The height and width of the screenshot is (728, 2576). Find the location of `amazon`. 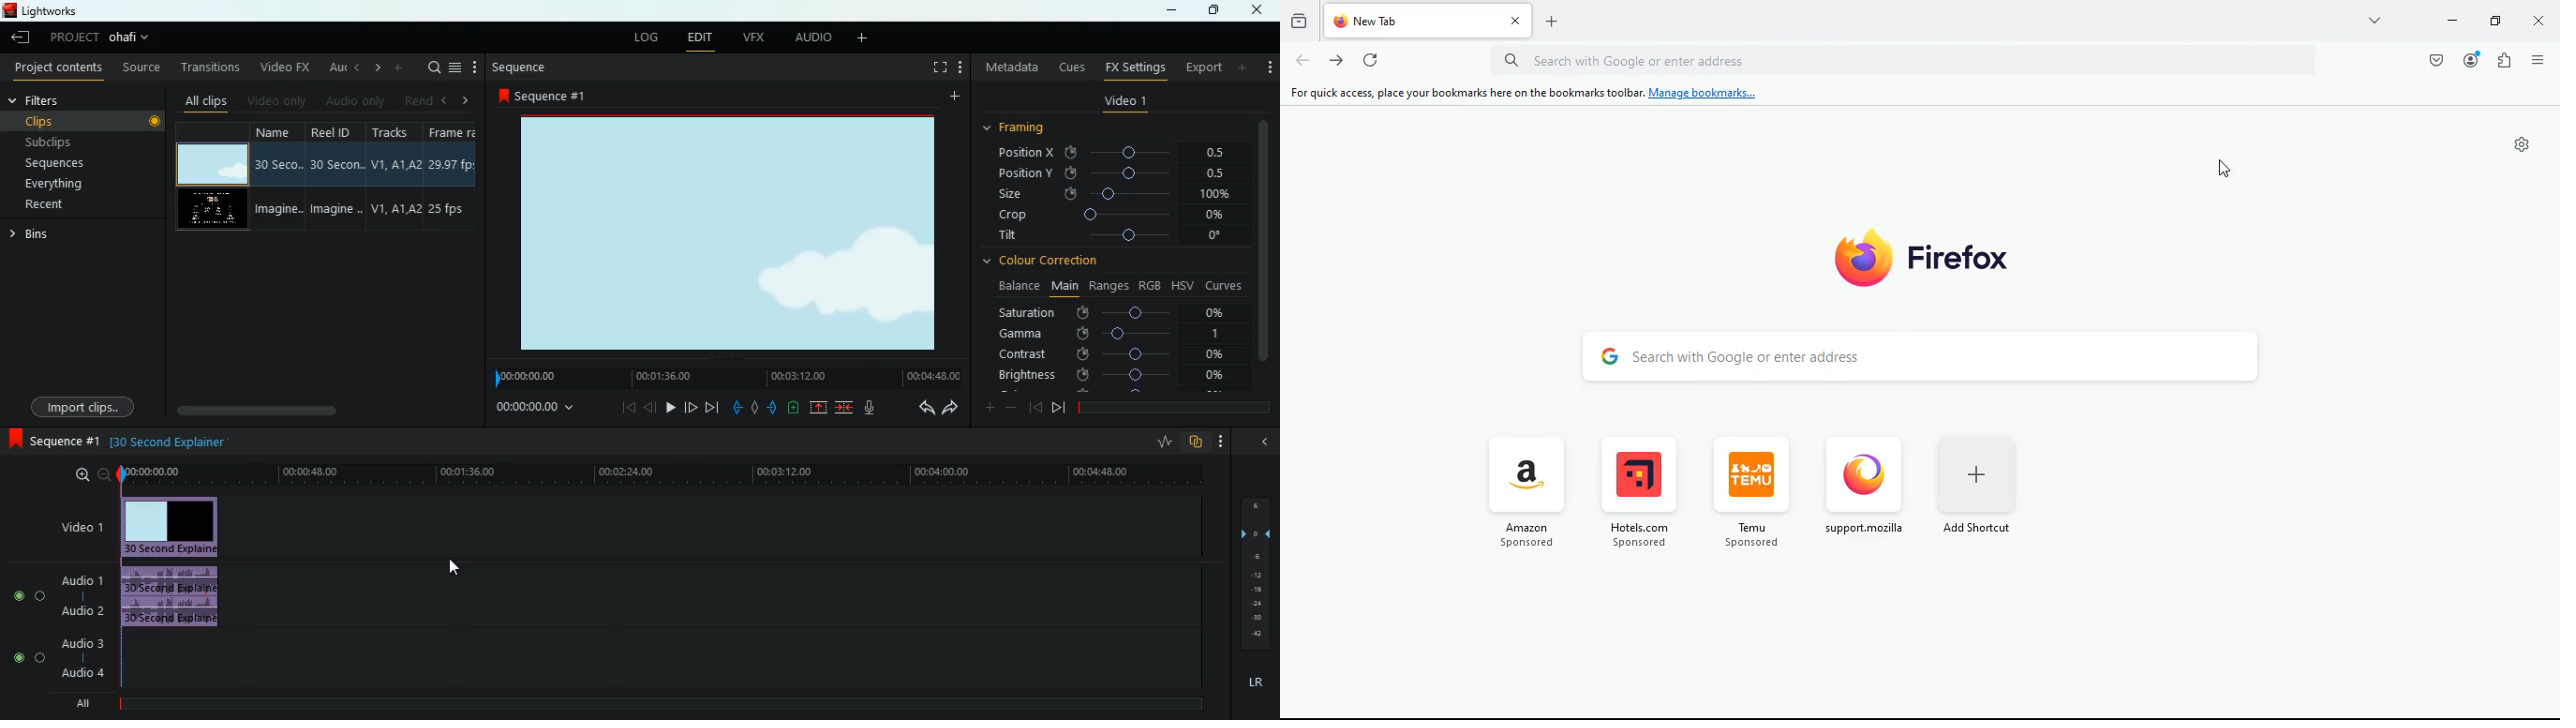

amazon is located at coordinates (1527, 494).